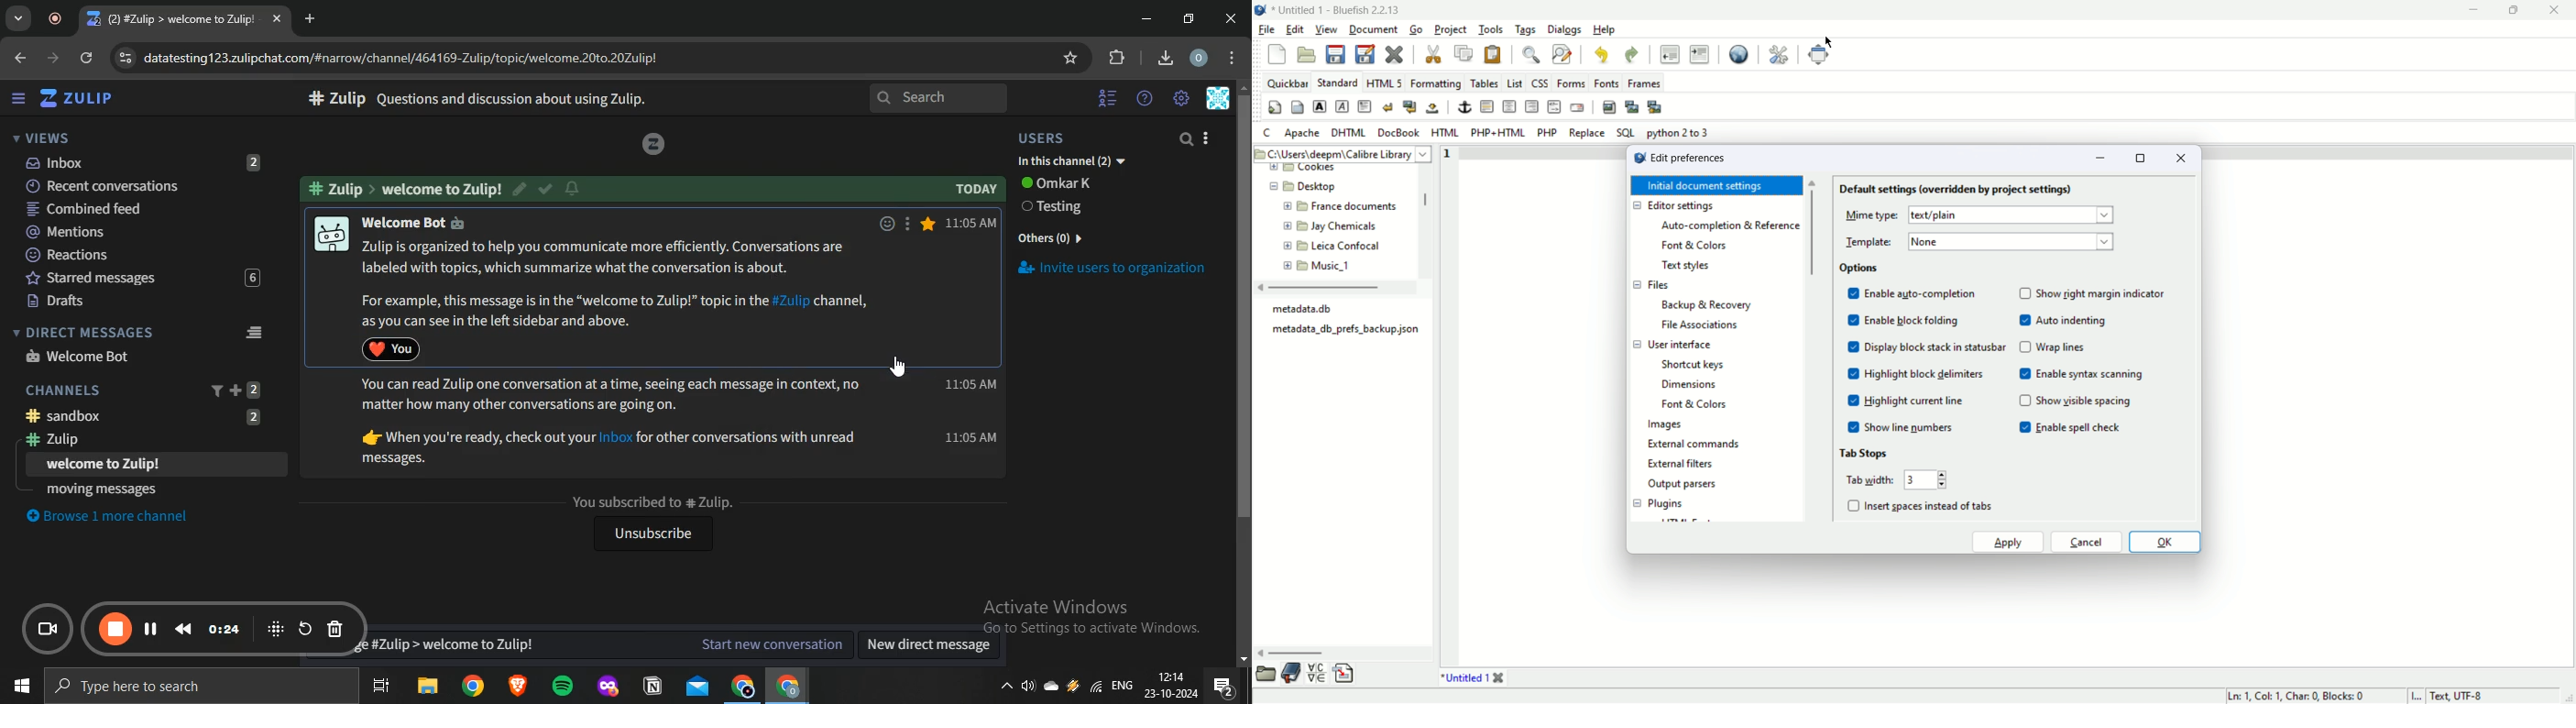 Image resolution: width=2576 pixels, height=728 pixels. Describe the element at coordinates (2138, 158) in the screenshot. I see `maximize` at that location.